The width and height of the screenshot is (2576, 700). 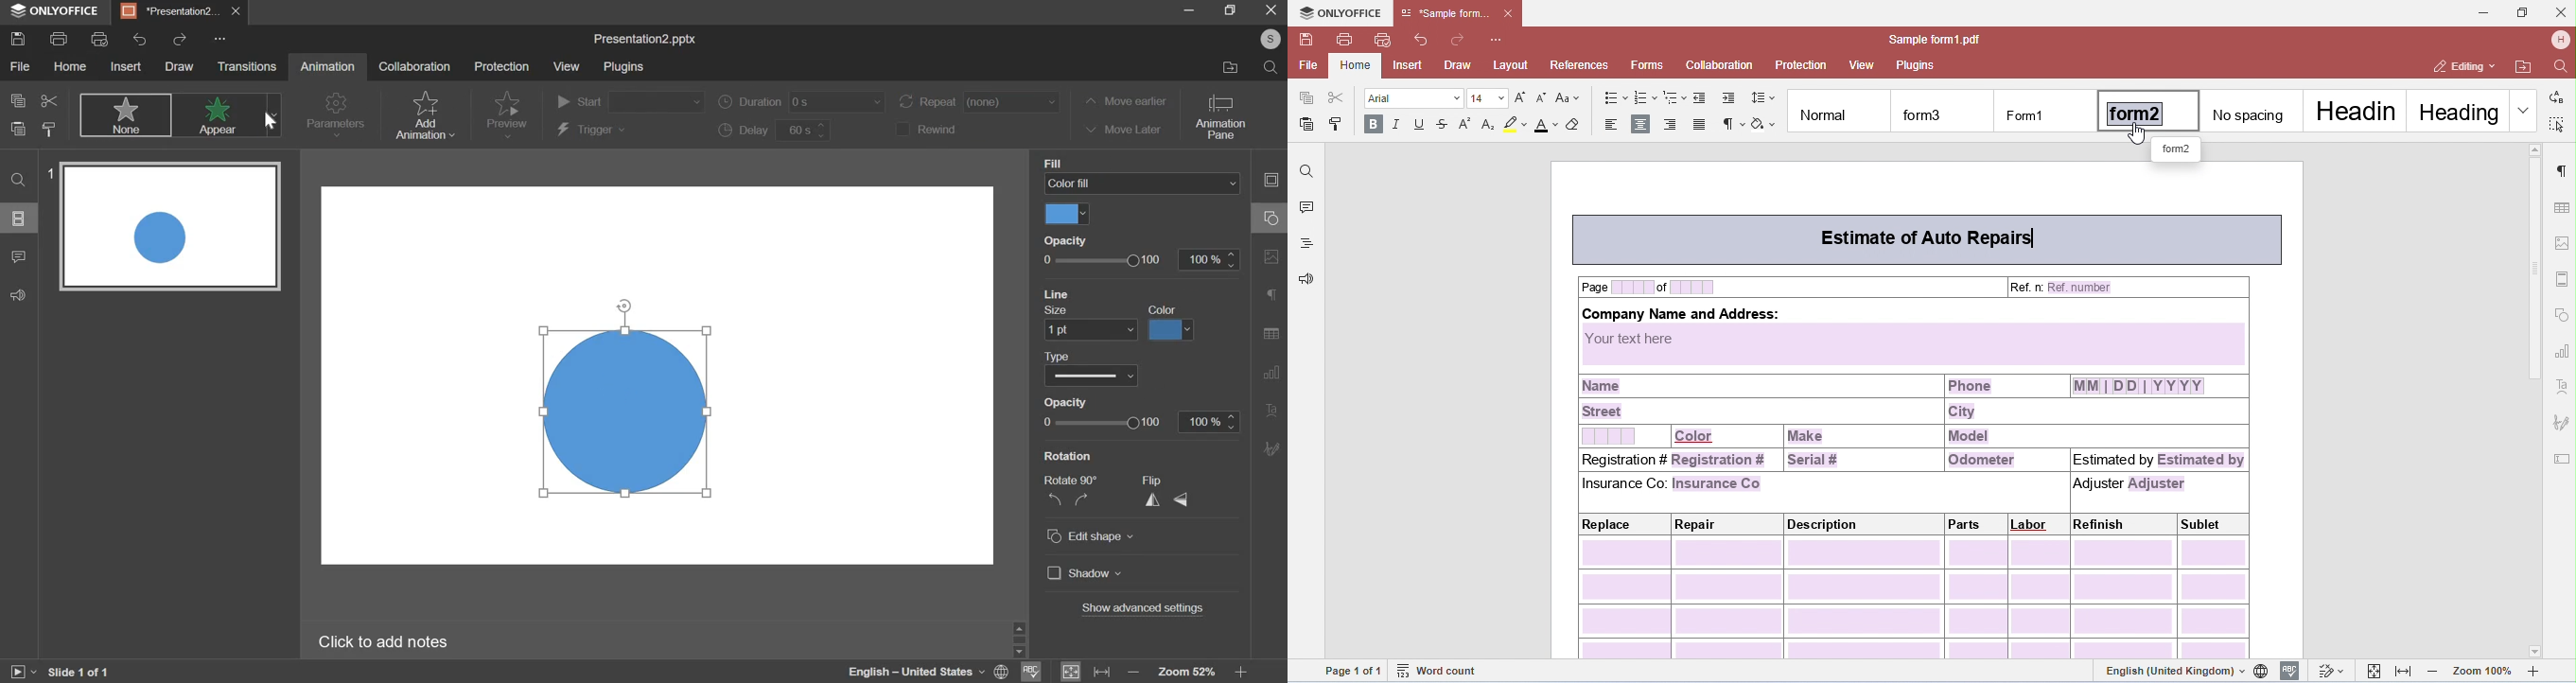 What do you see at coordinates (1186, 672) in the screenshot?
I see `zoom` at bounding box center [1186, 672].